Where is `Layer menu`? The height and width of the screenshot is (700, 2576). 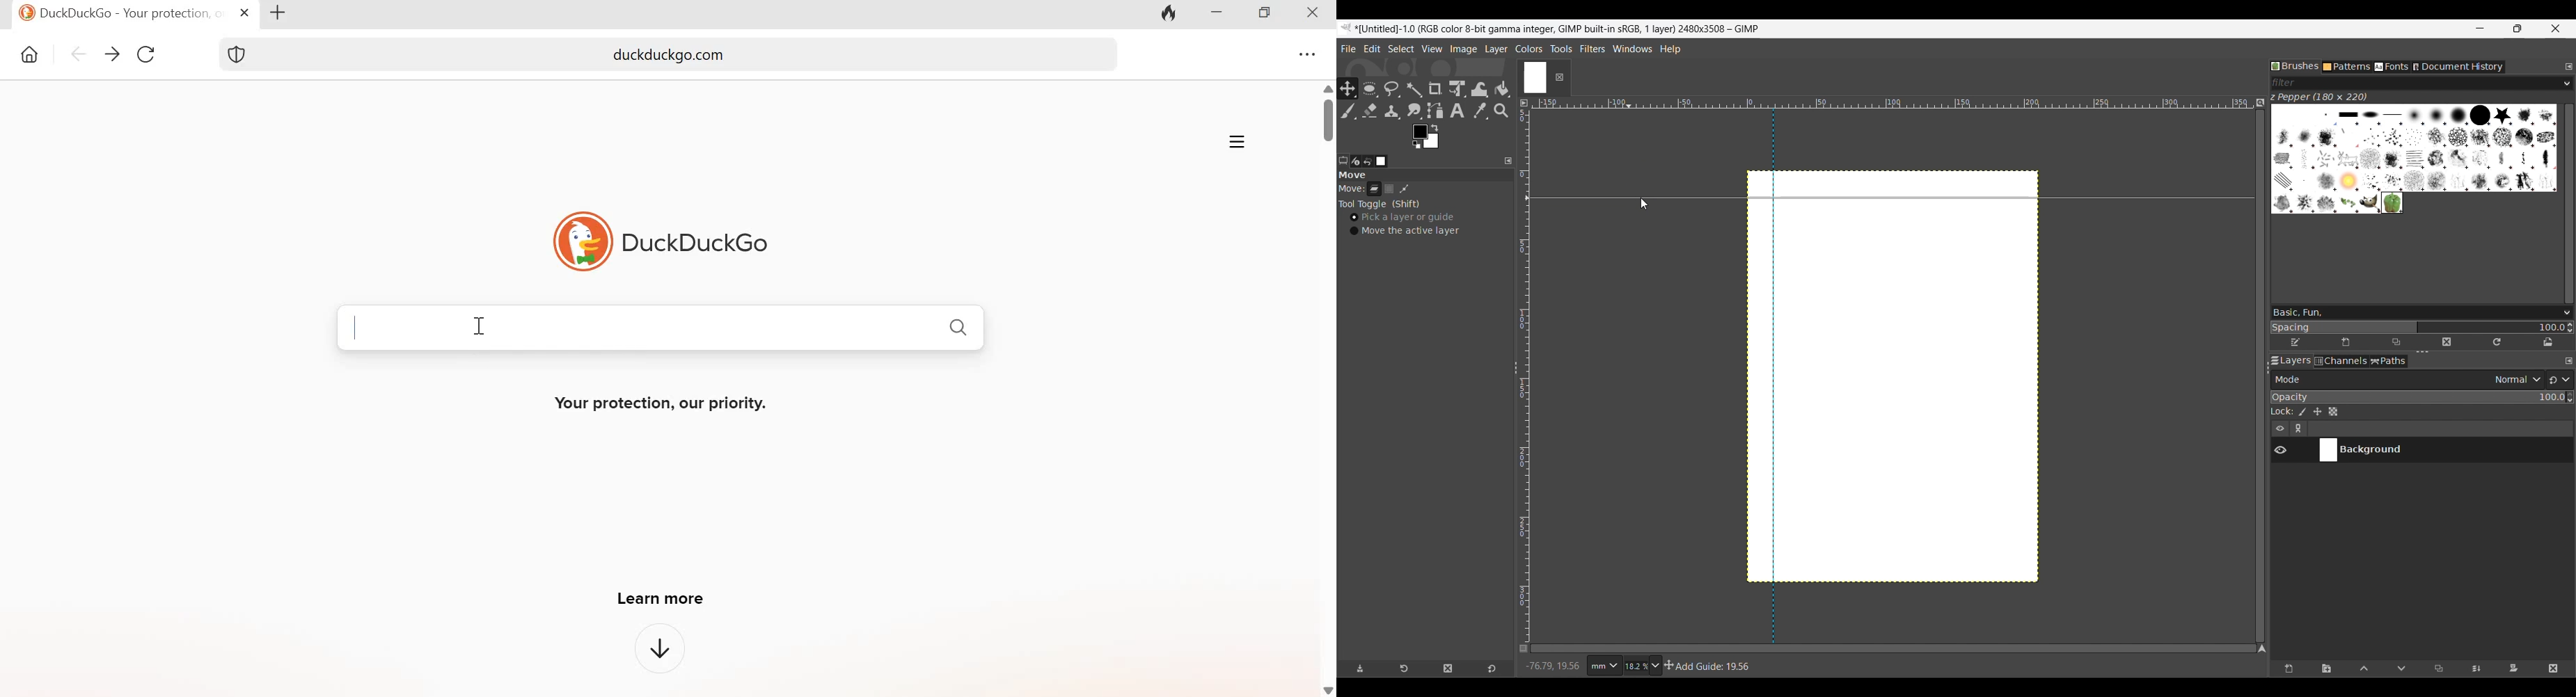
Layer menu is located at coordinates (1495, 49).